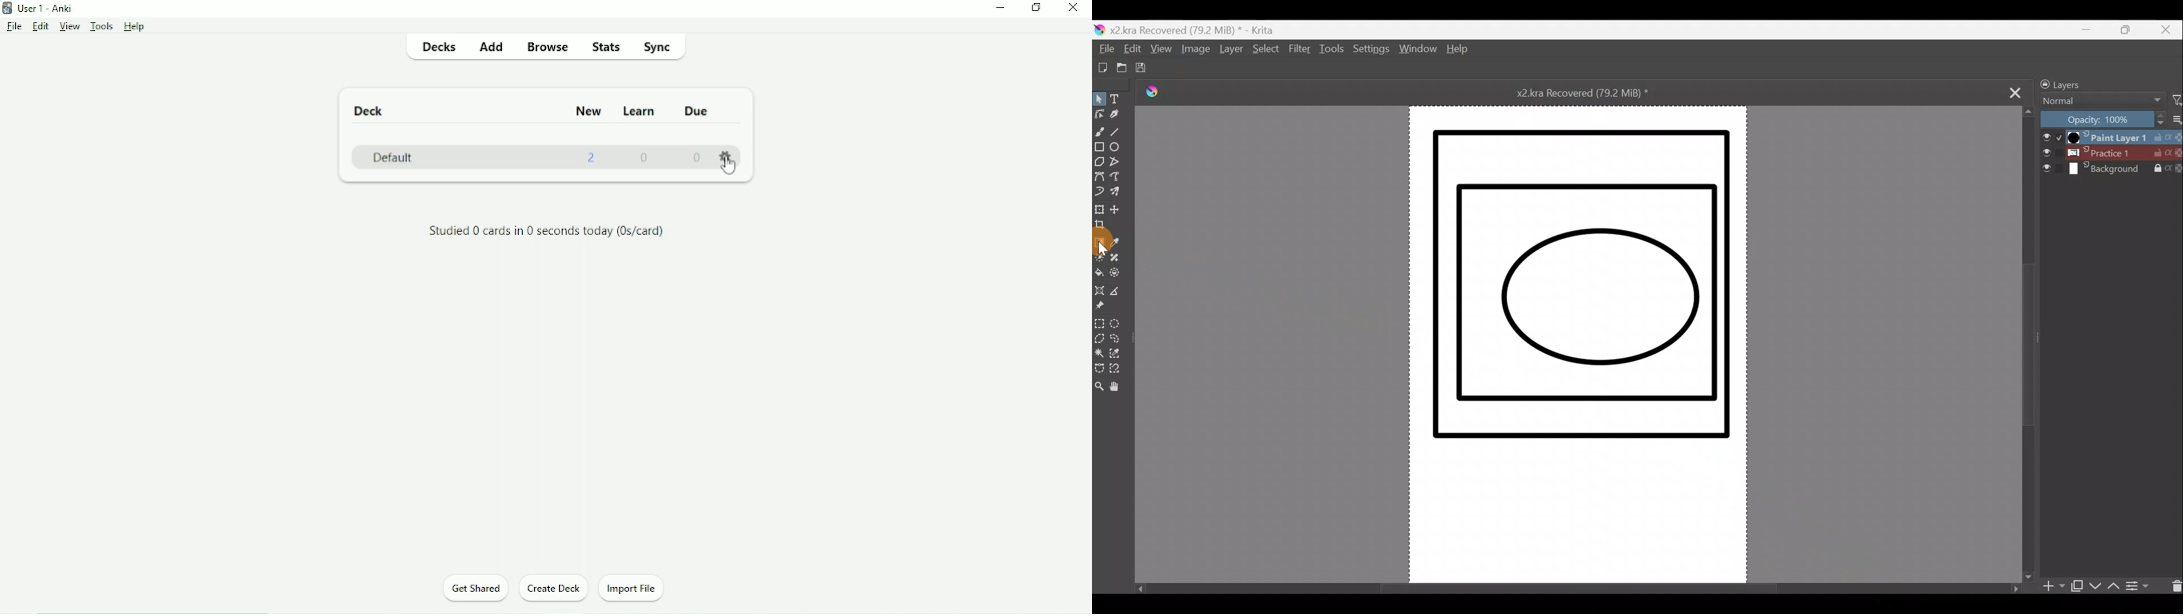 The height and width of the screenshot is (616, 2184). I want to click on Help, so click(136, 27).